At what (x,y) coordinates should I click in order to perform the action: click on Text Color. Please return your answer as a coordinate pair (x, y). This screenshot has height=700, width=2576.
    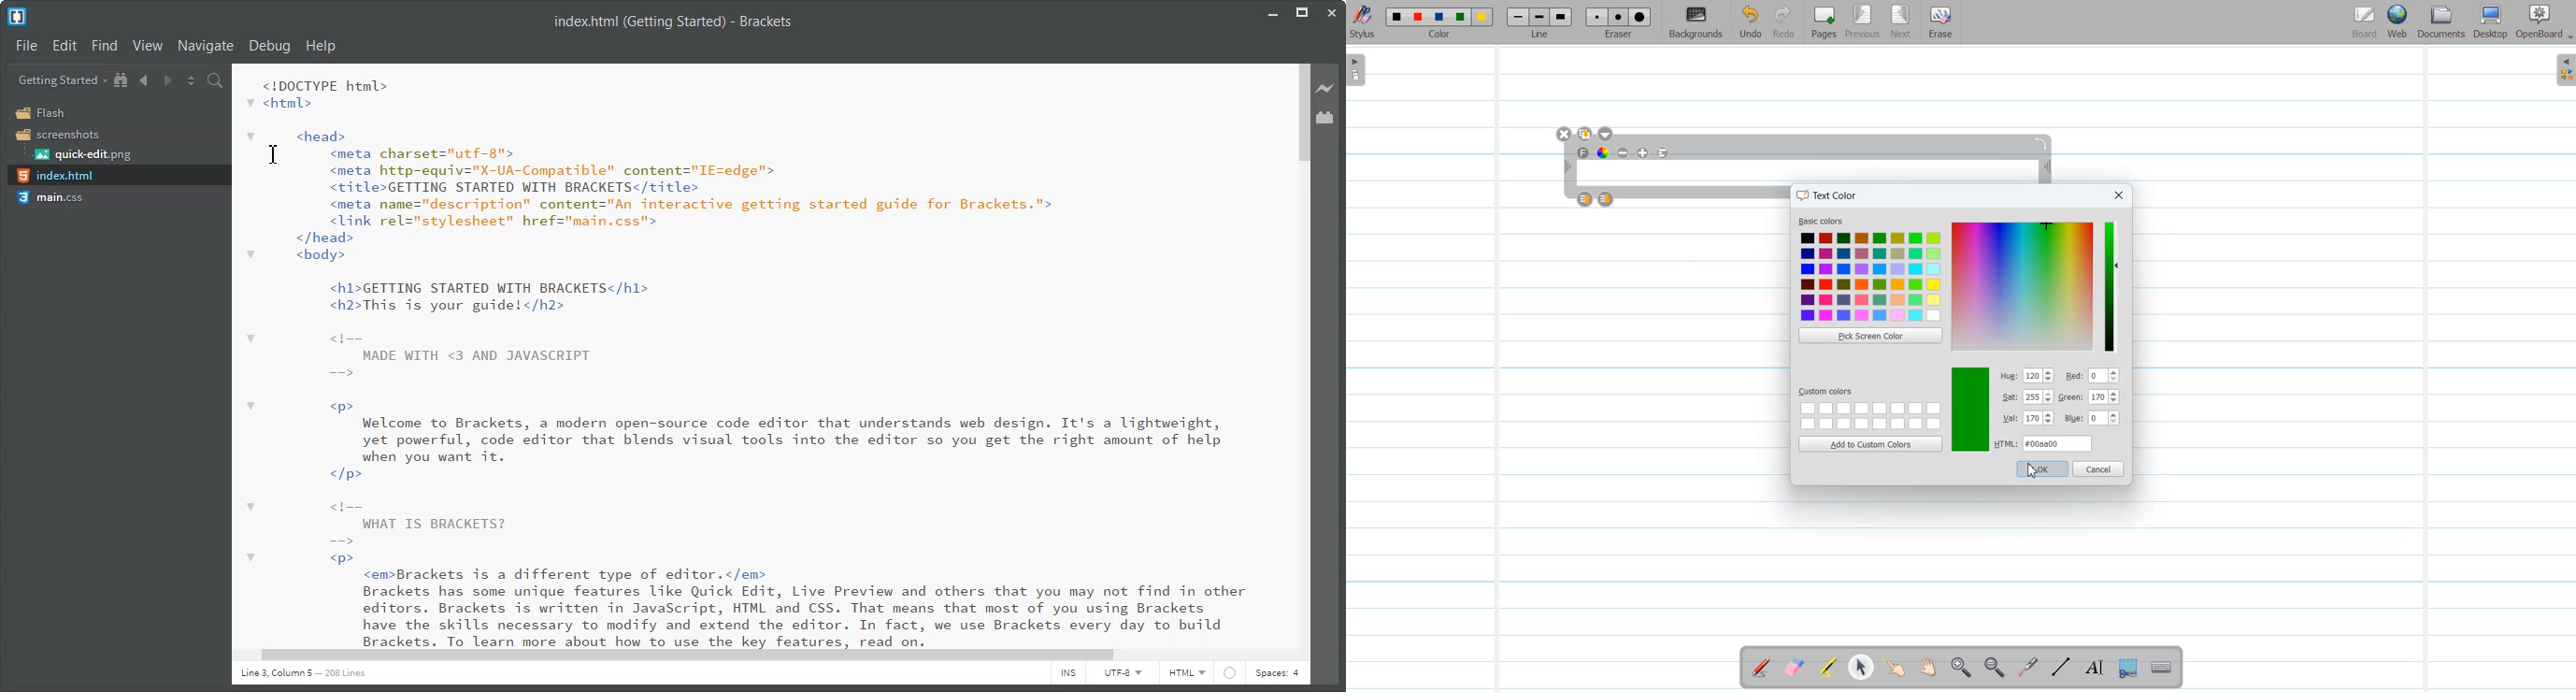
    Looking at the image, I should click on (1603, 152).